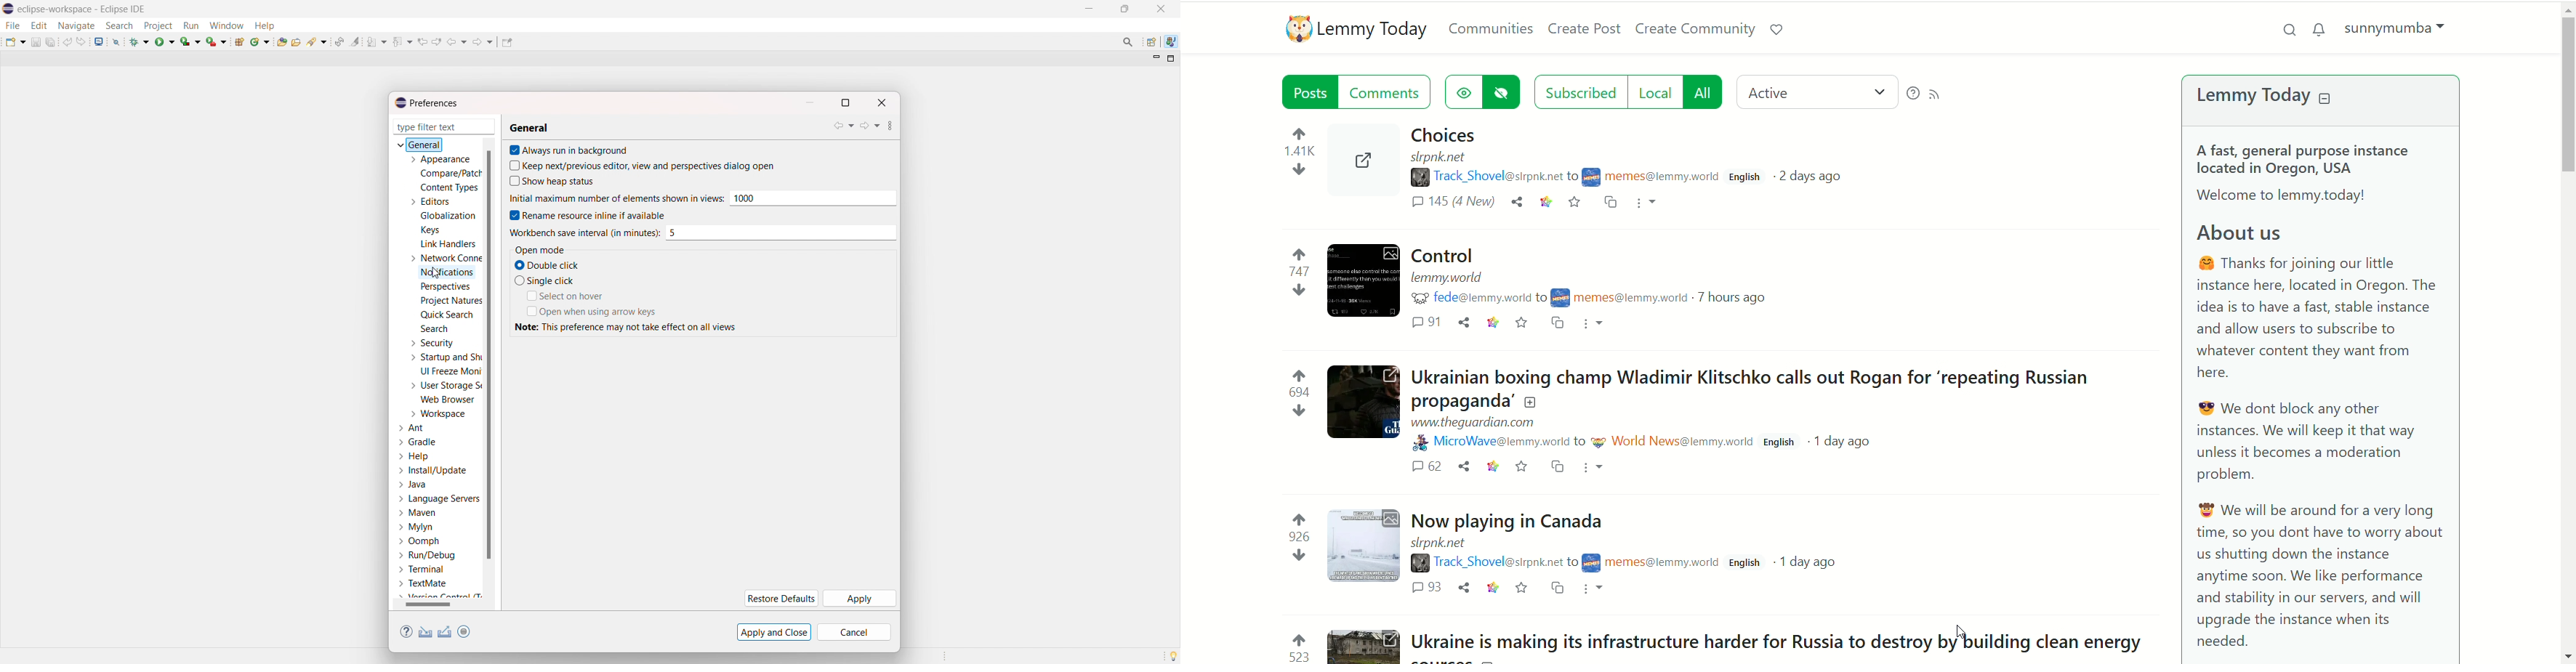 The image size is (2576, 672). I want to click on access commands and other items, so click(1129, 42).